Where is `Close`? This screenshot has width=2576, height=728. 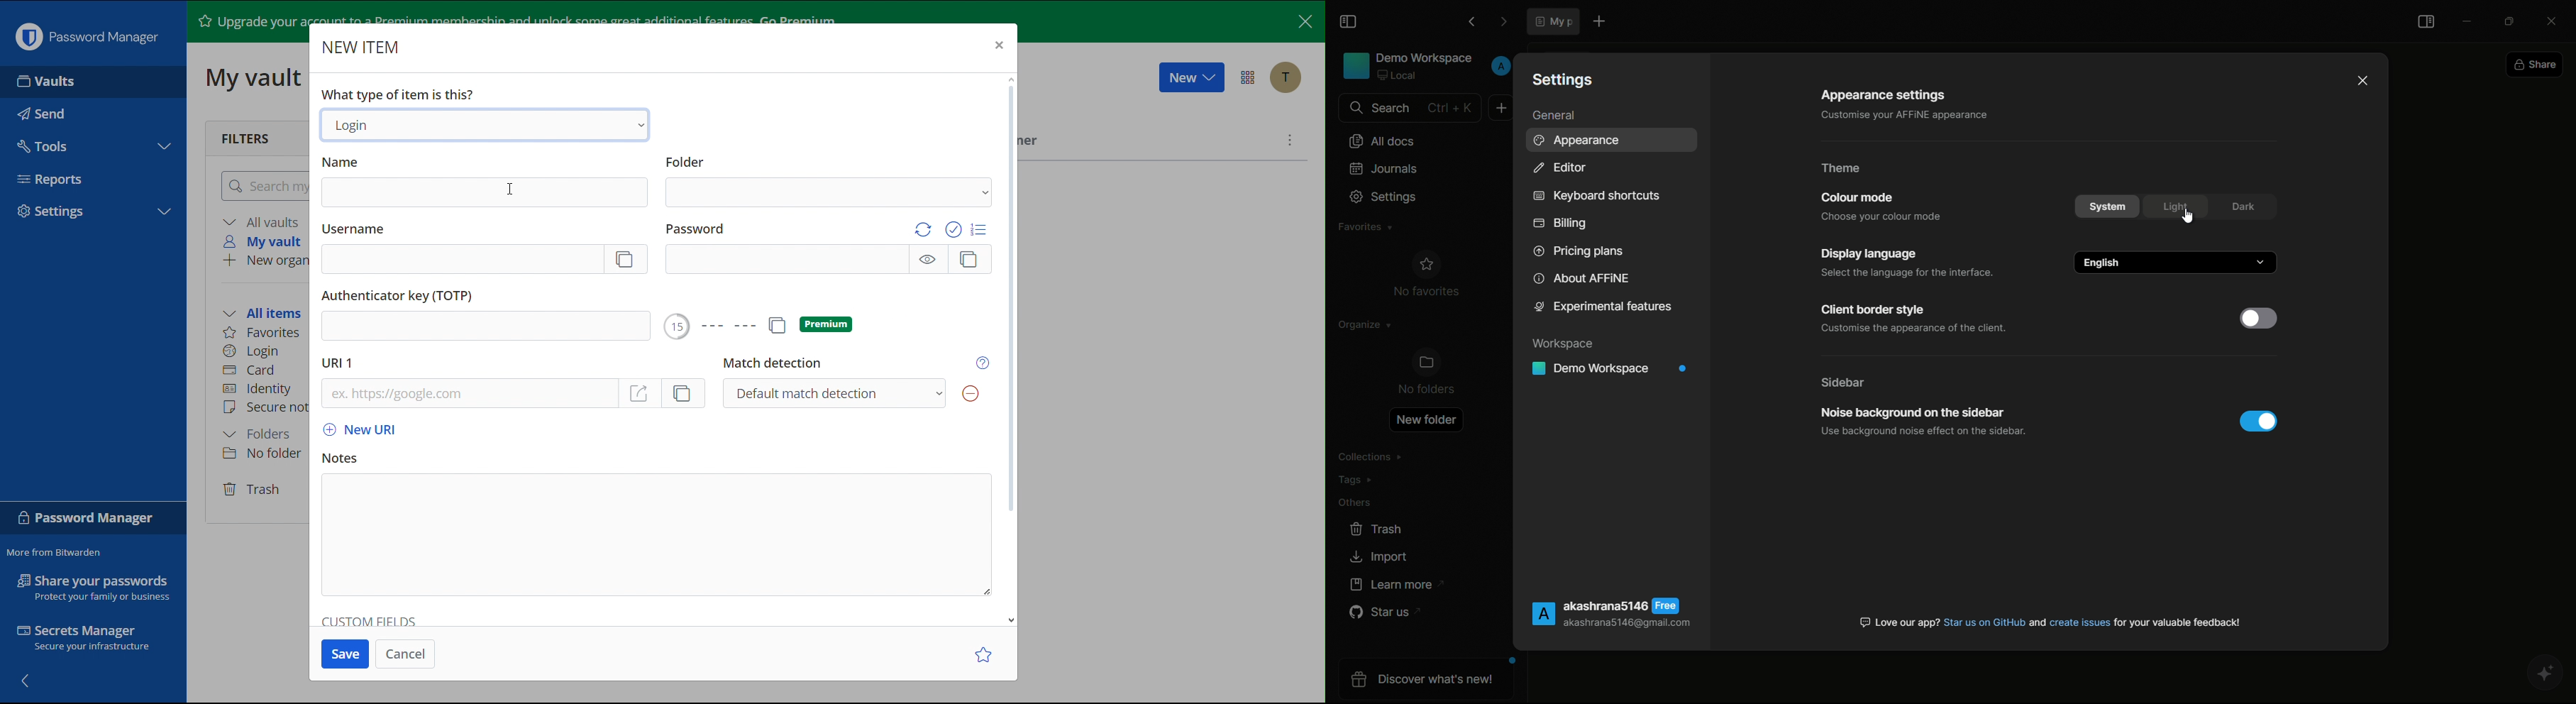
Close is located at coordinates (1303, 20).